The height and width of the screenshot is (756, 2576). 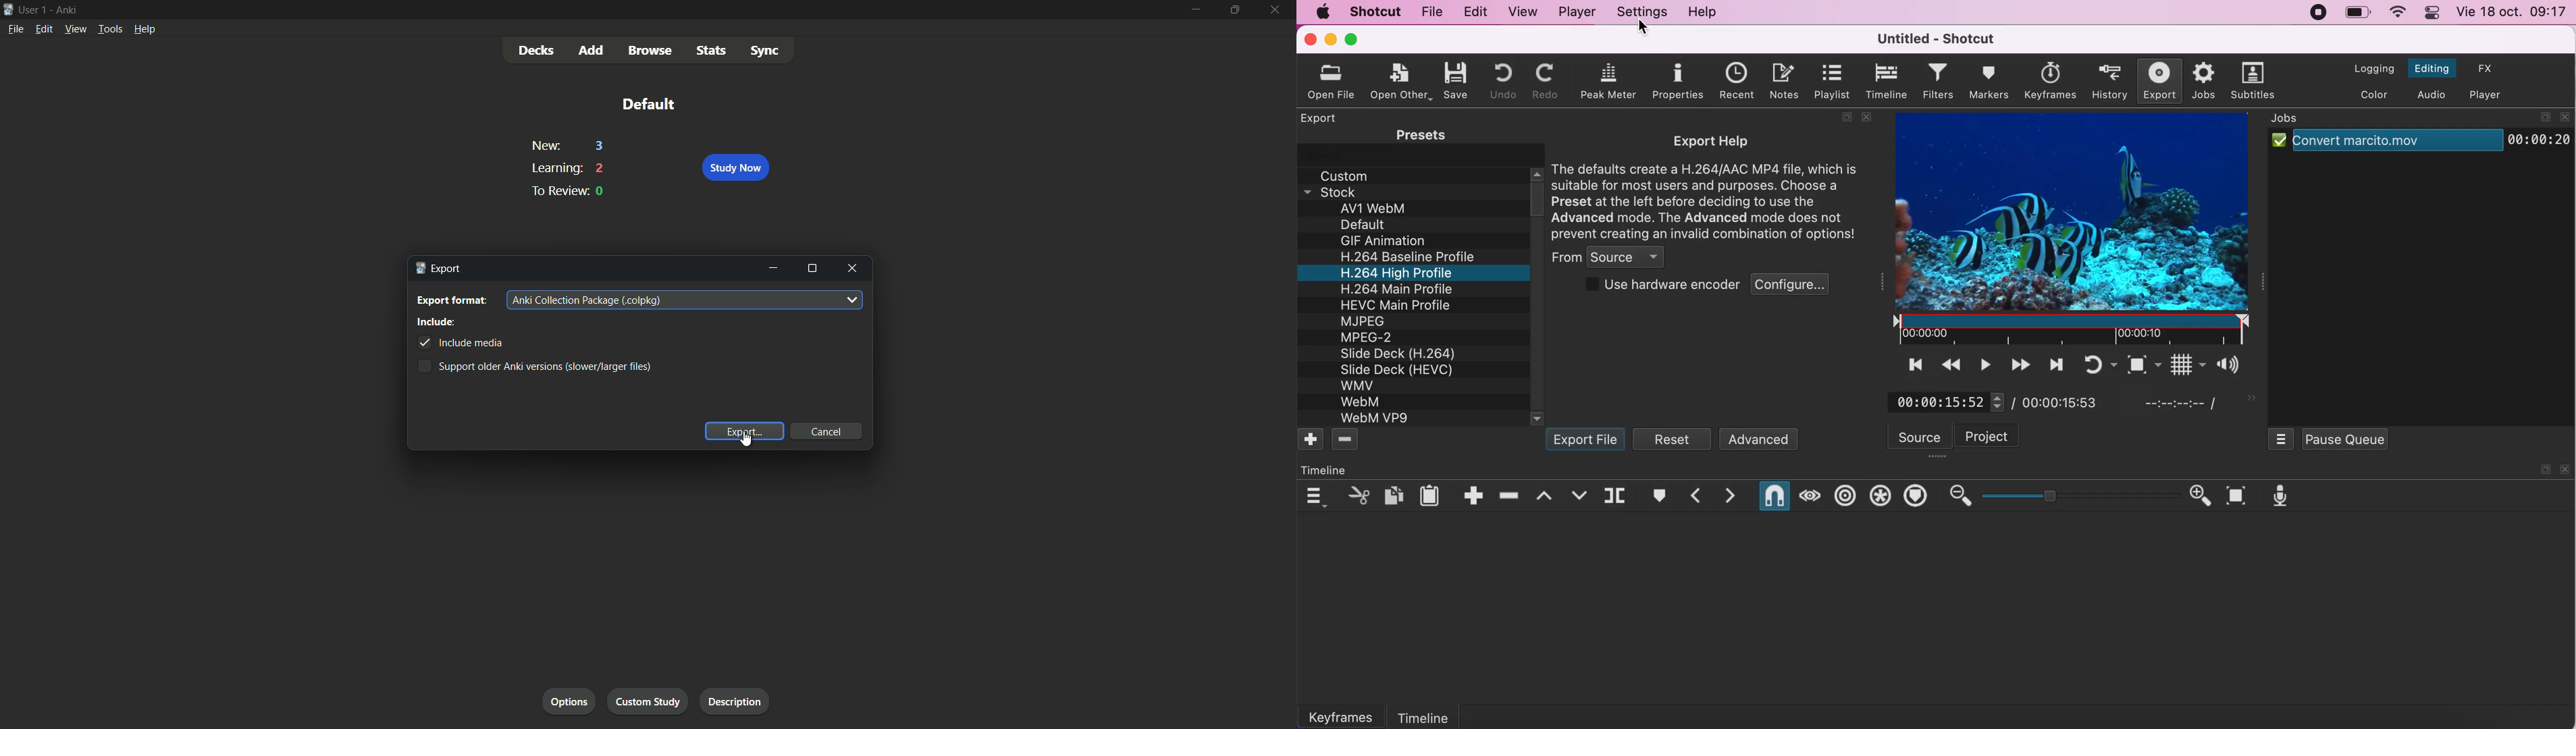 What do you see at coordinates (1449, 713) in the screenshot?
I see `timeline` at bounding box center [1449, 713].